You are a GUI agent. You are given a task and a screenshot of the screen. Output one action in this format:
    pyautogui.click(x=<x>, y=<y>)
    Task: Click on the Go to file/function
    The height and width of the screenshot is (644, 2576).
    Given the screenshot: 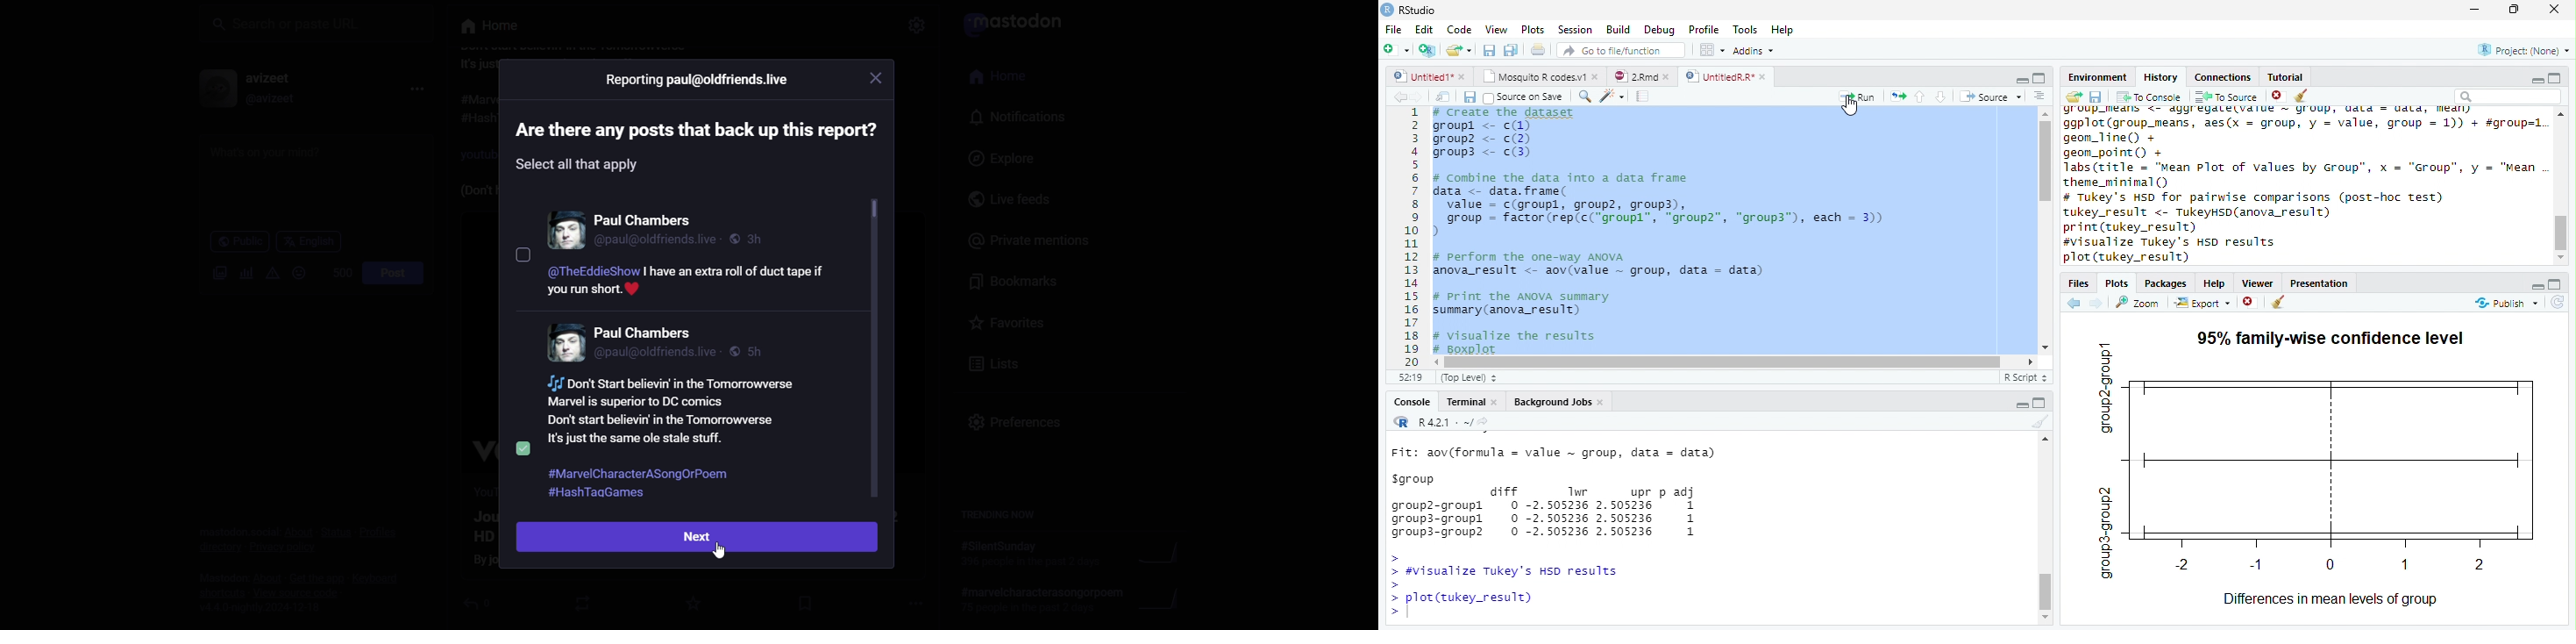 What is the action you would take?
    pyautogui.click(x=1621, y=51)
    